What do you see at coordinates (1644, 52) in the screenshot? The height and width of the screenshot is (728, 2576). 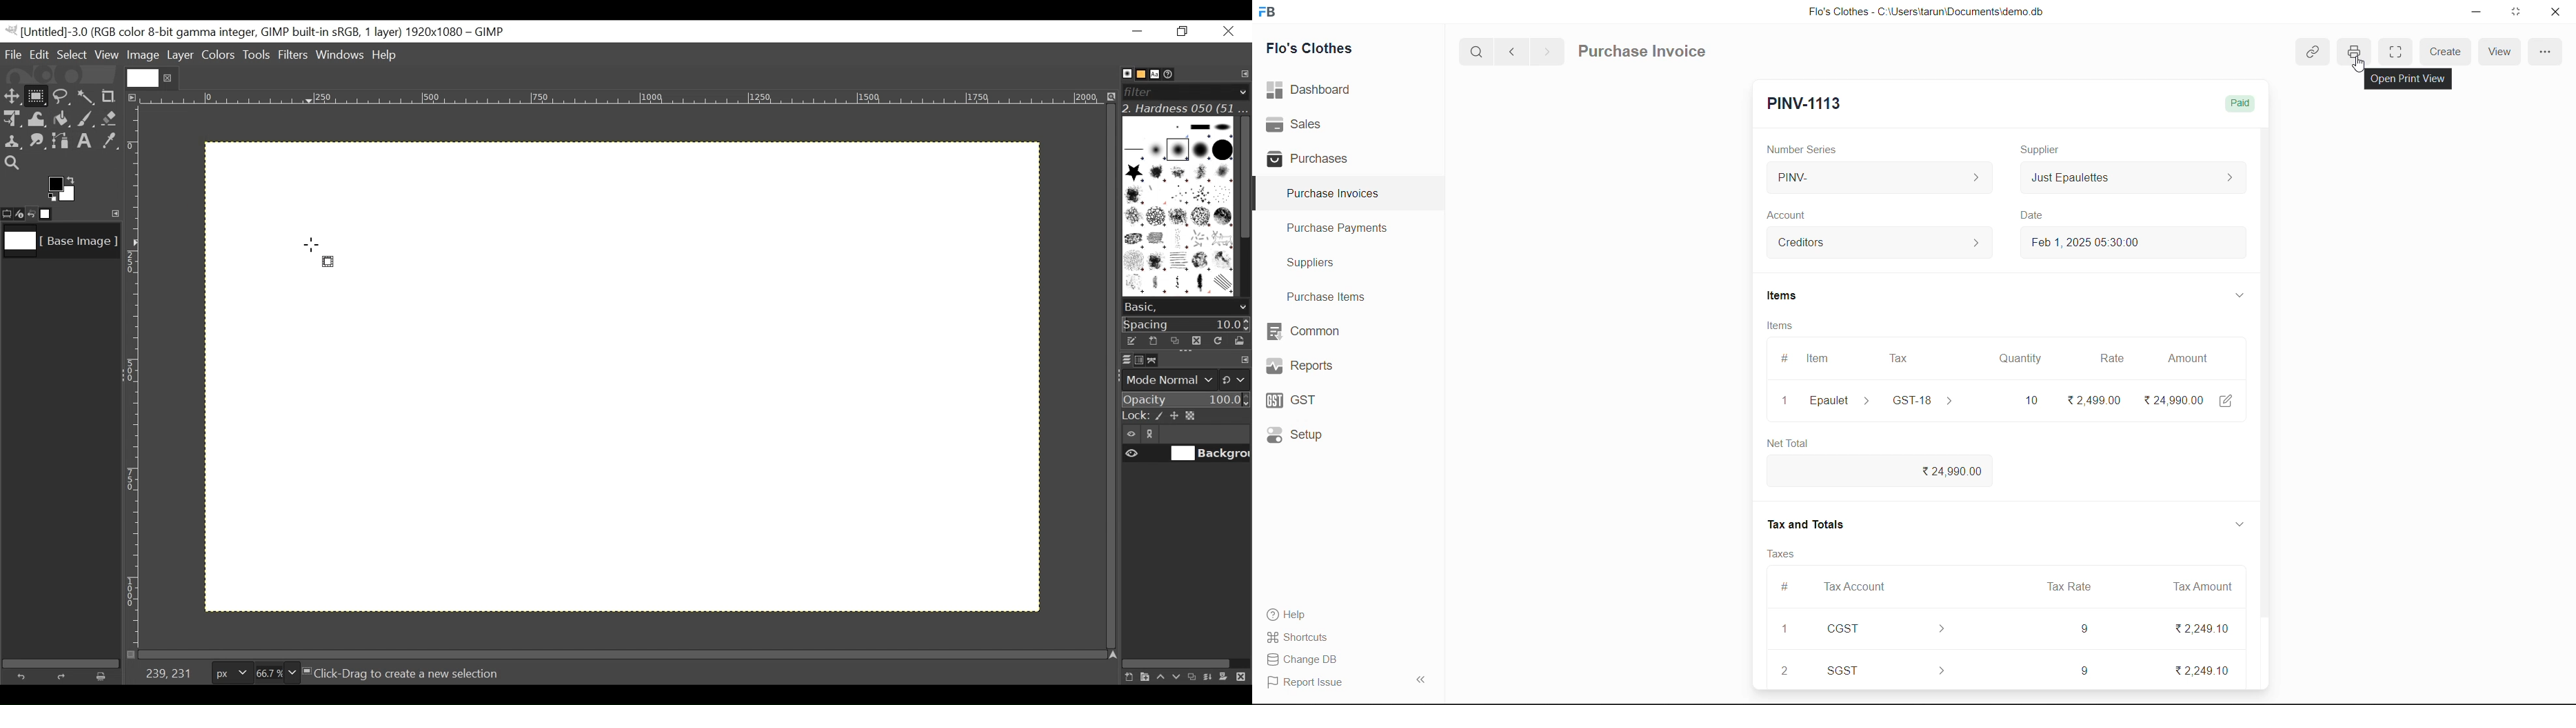 I see `Purchase Invoice` at bounding box center [1644, 52].